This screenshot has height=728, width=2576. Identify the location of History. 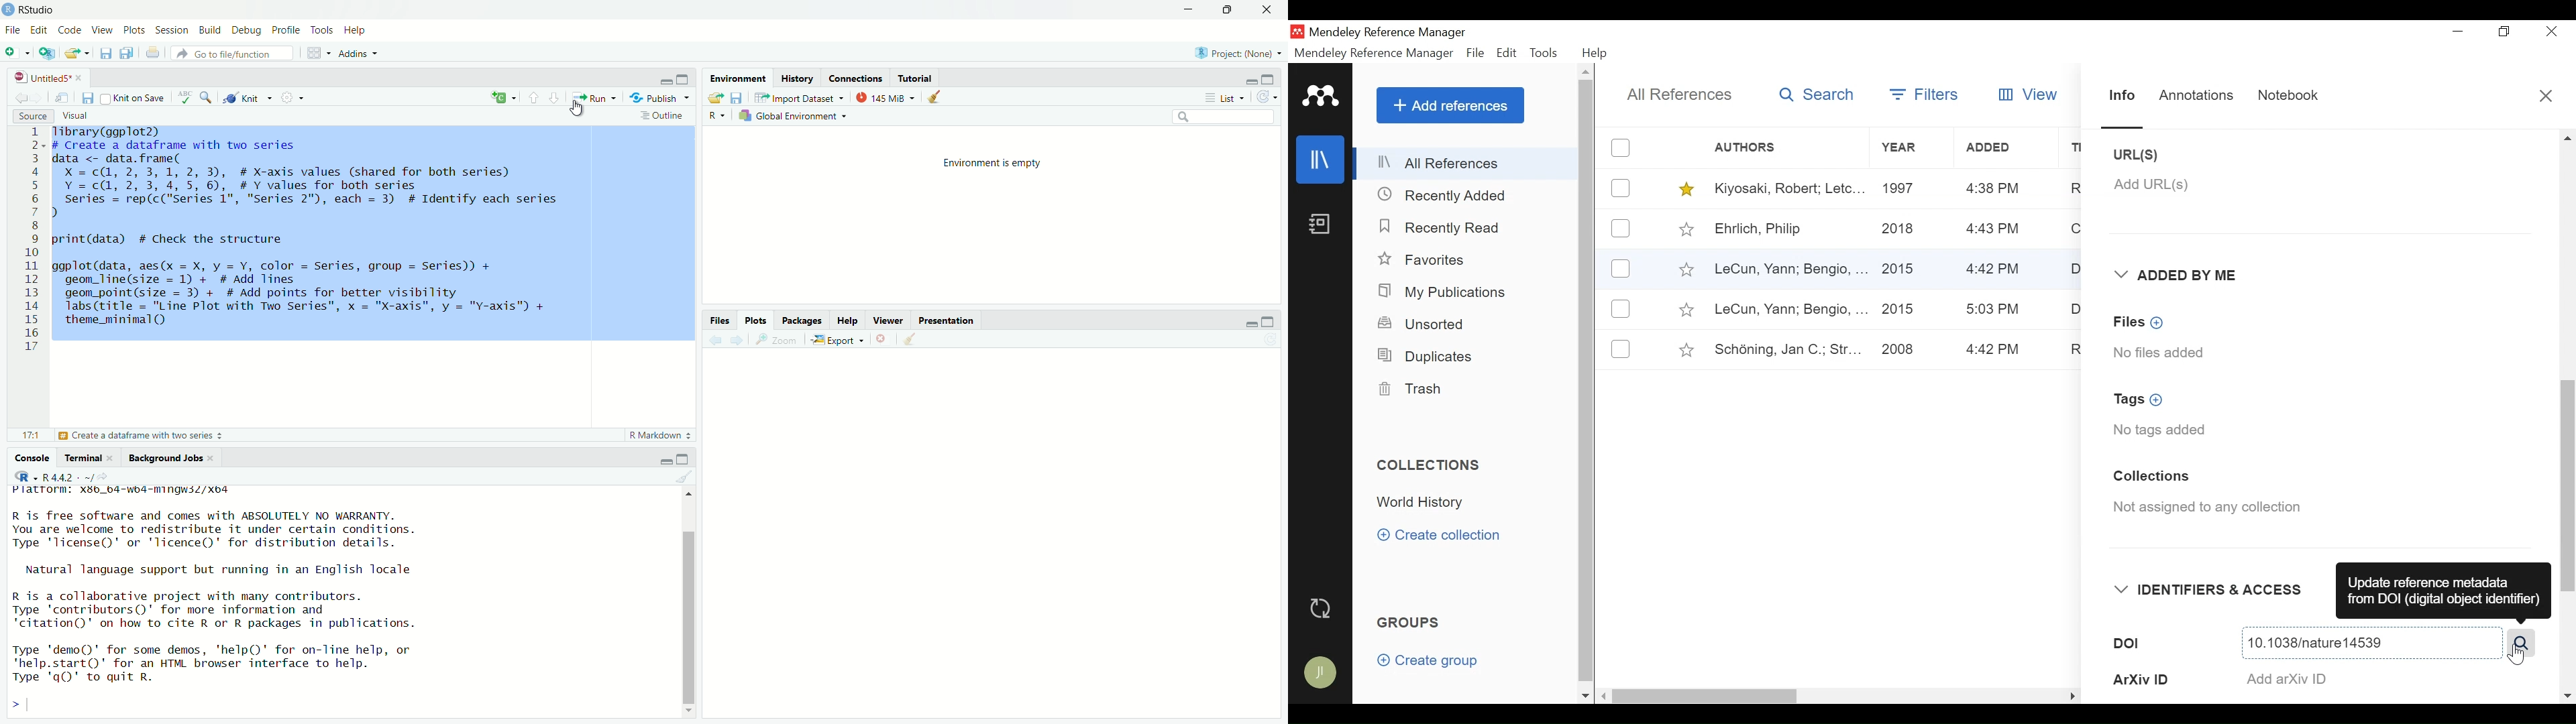
(796, 79).